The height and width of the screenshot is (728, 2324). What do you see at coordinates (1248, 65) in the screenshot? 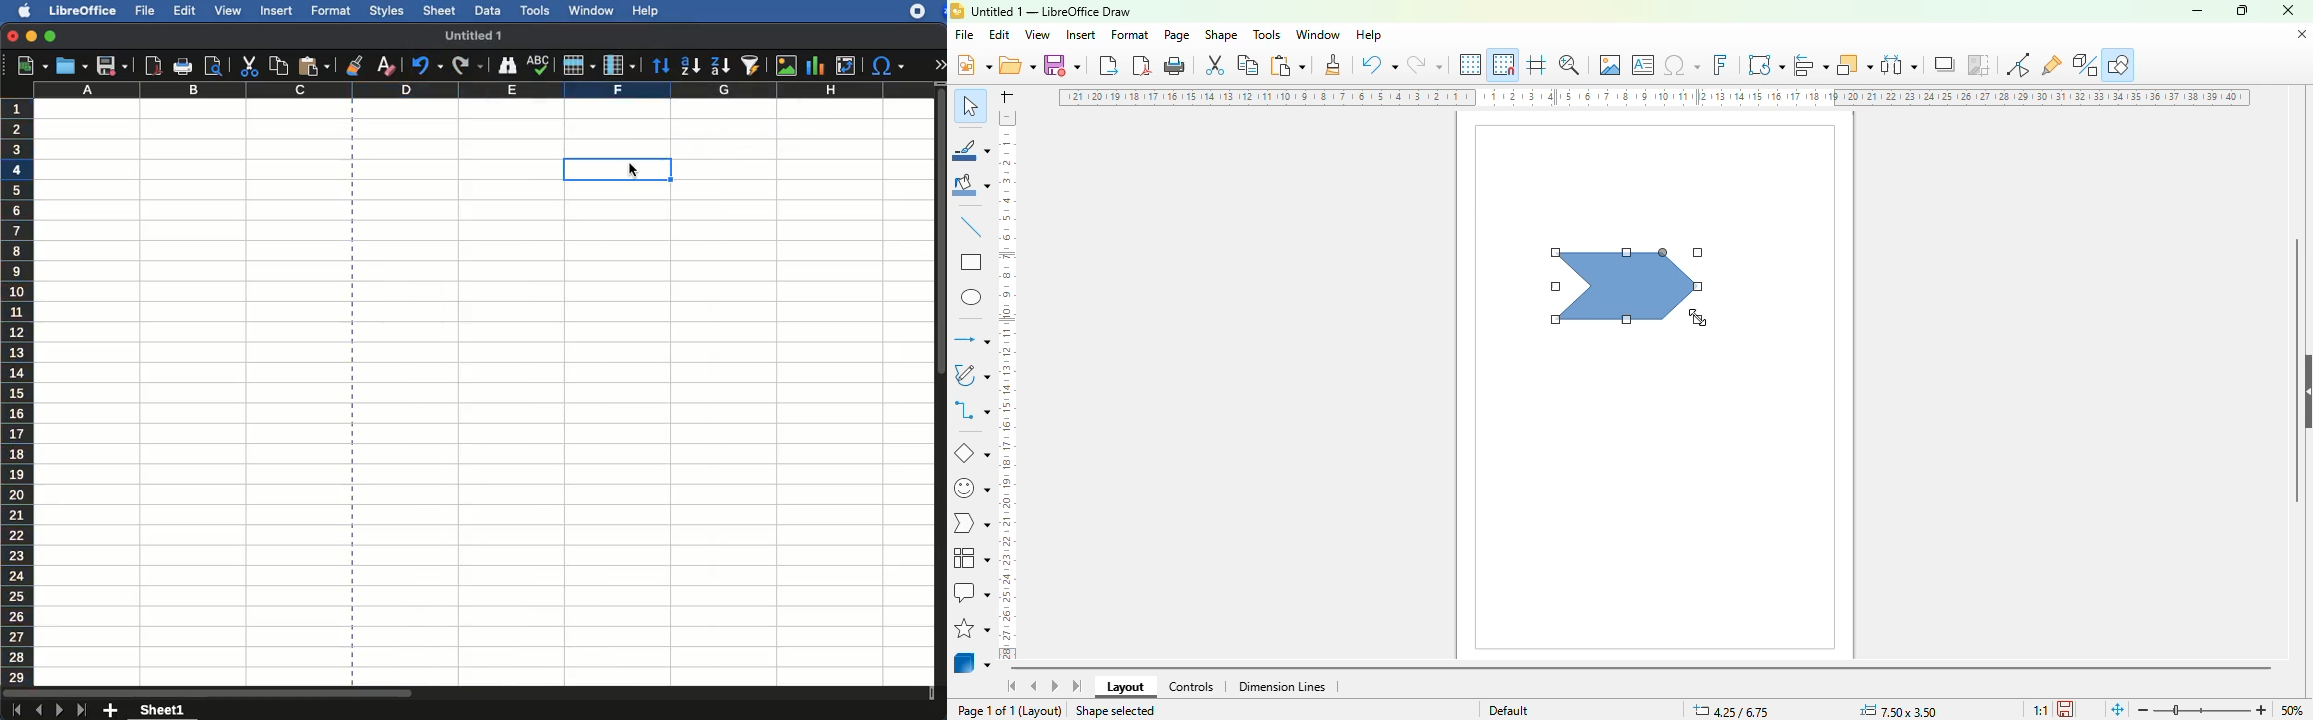
I see `copy` at bounding box center [1248, 65].